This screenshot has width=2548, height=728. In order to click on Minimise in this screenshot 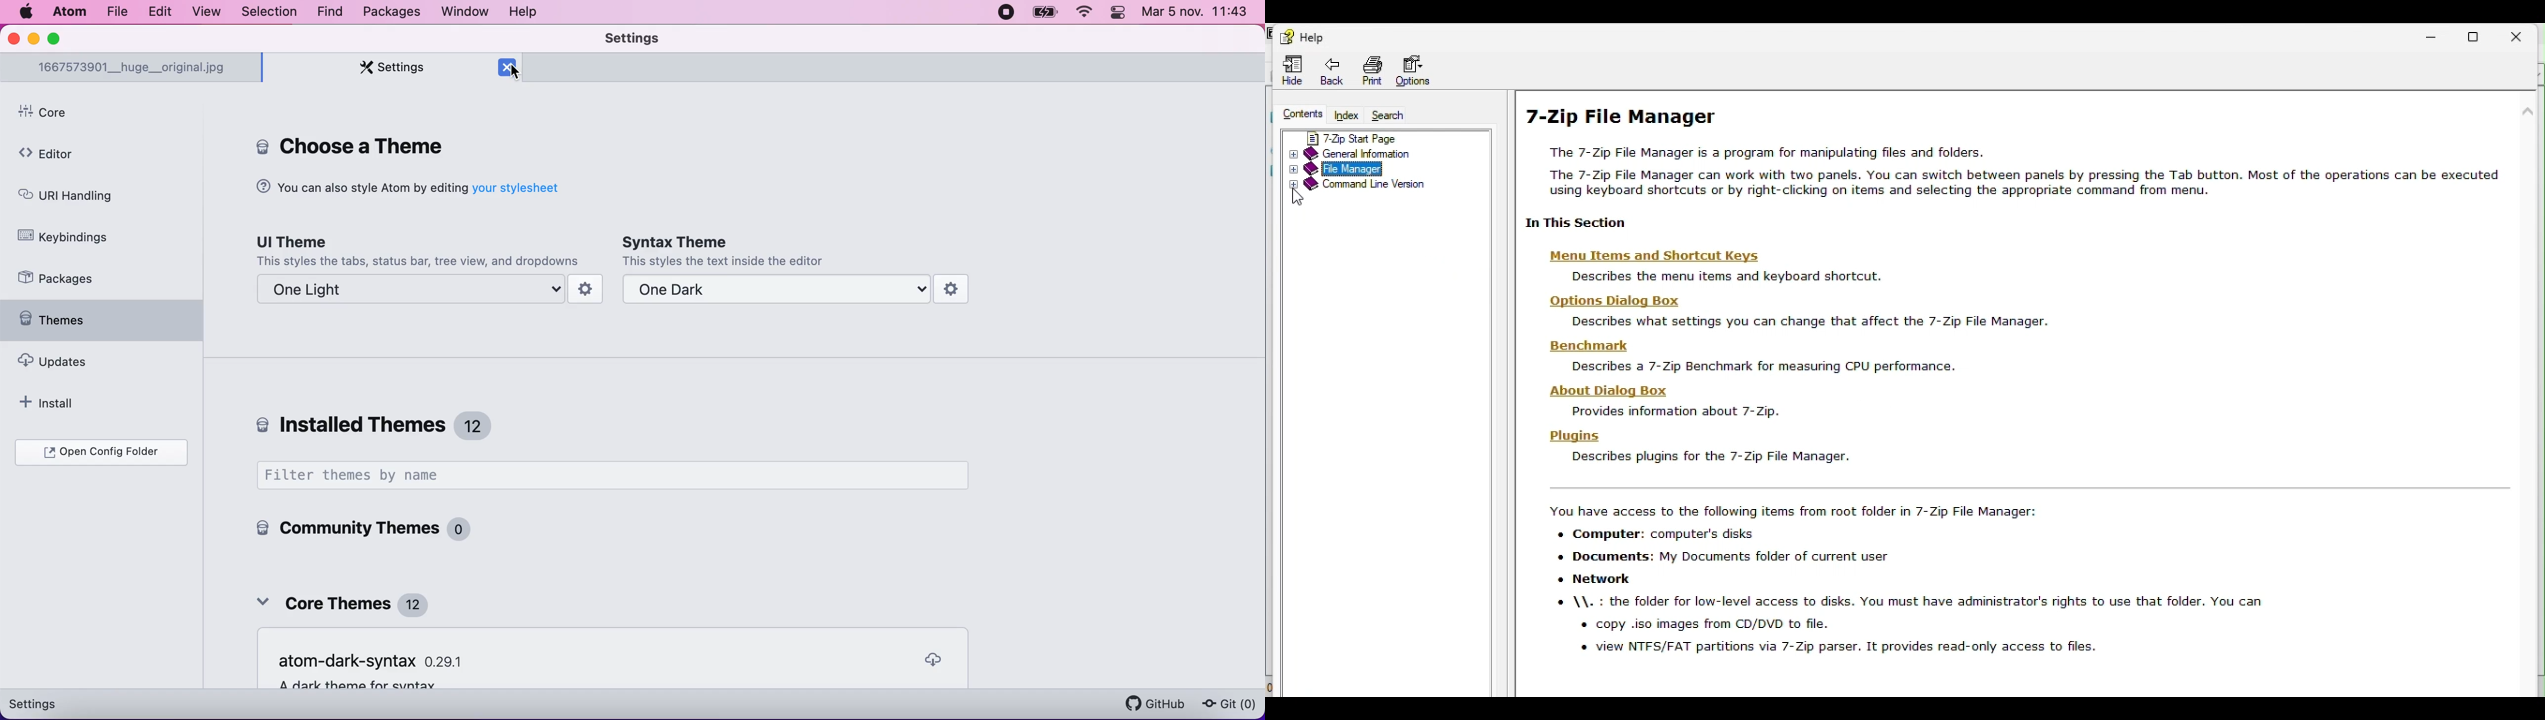, I will do `click(2434, 34)`.